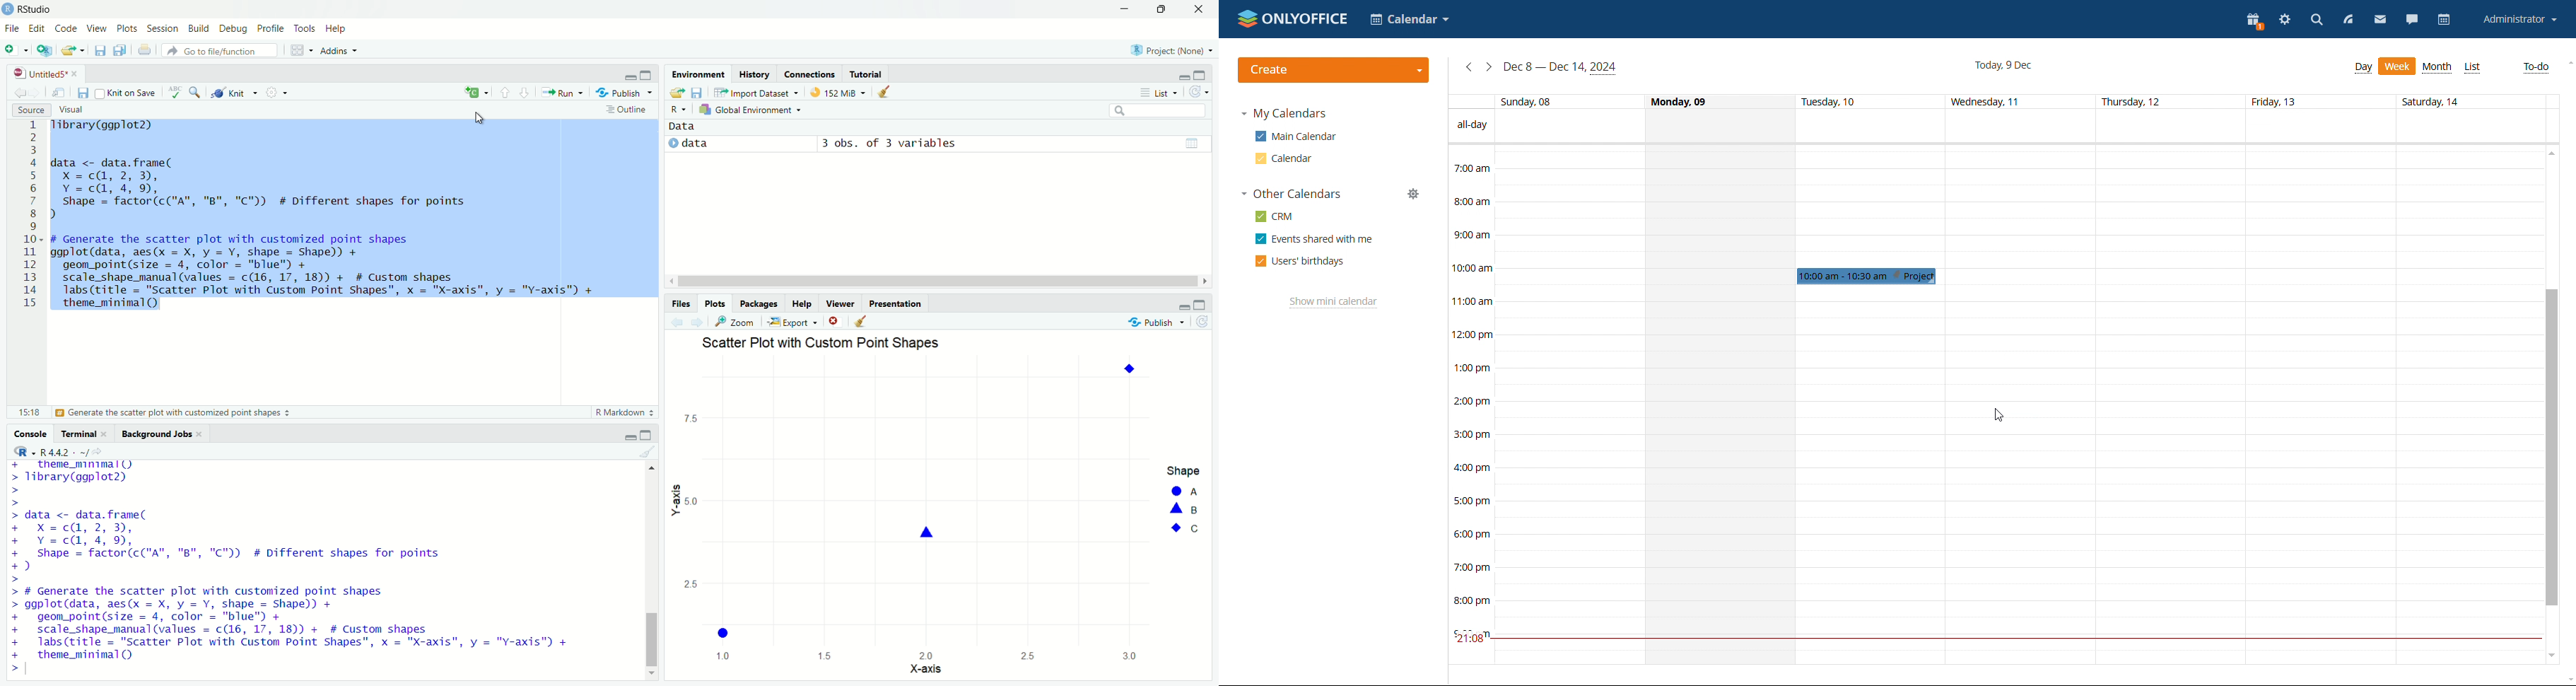  Describe the element at coordinates (199, 434) in the screenshot. I see `close` at that location.